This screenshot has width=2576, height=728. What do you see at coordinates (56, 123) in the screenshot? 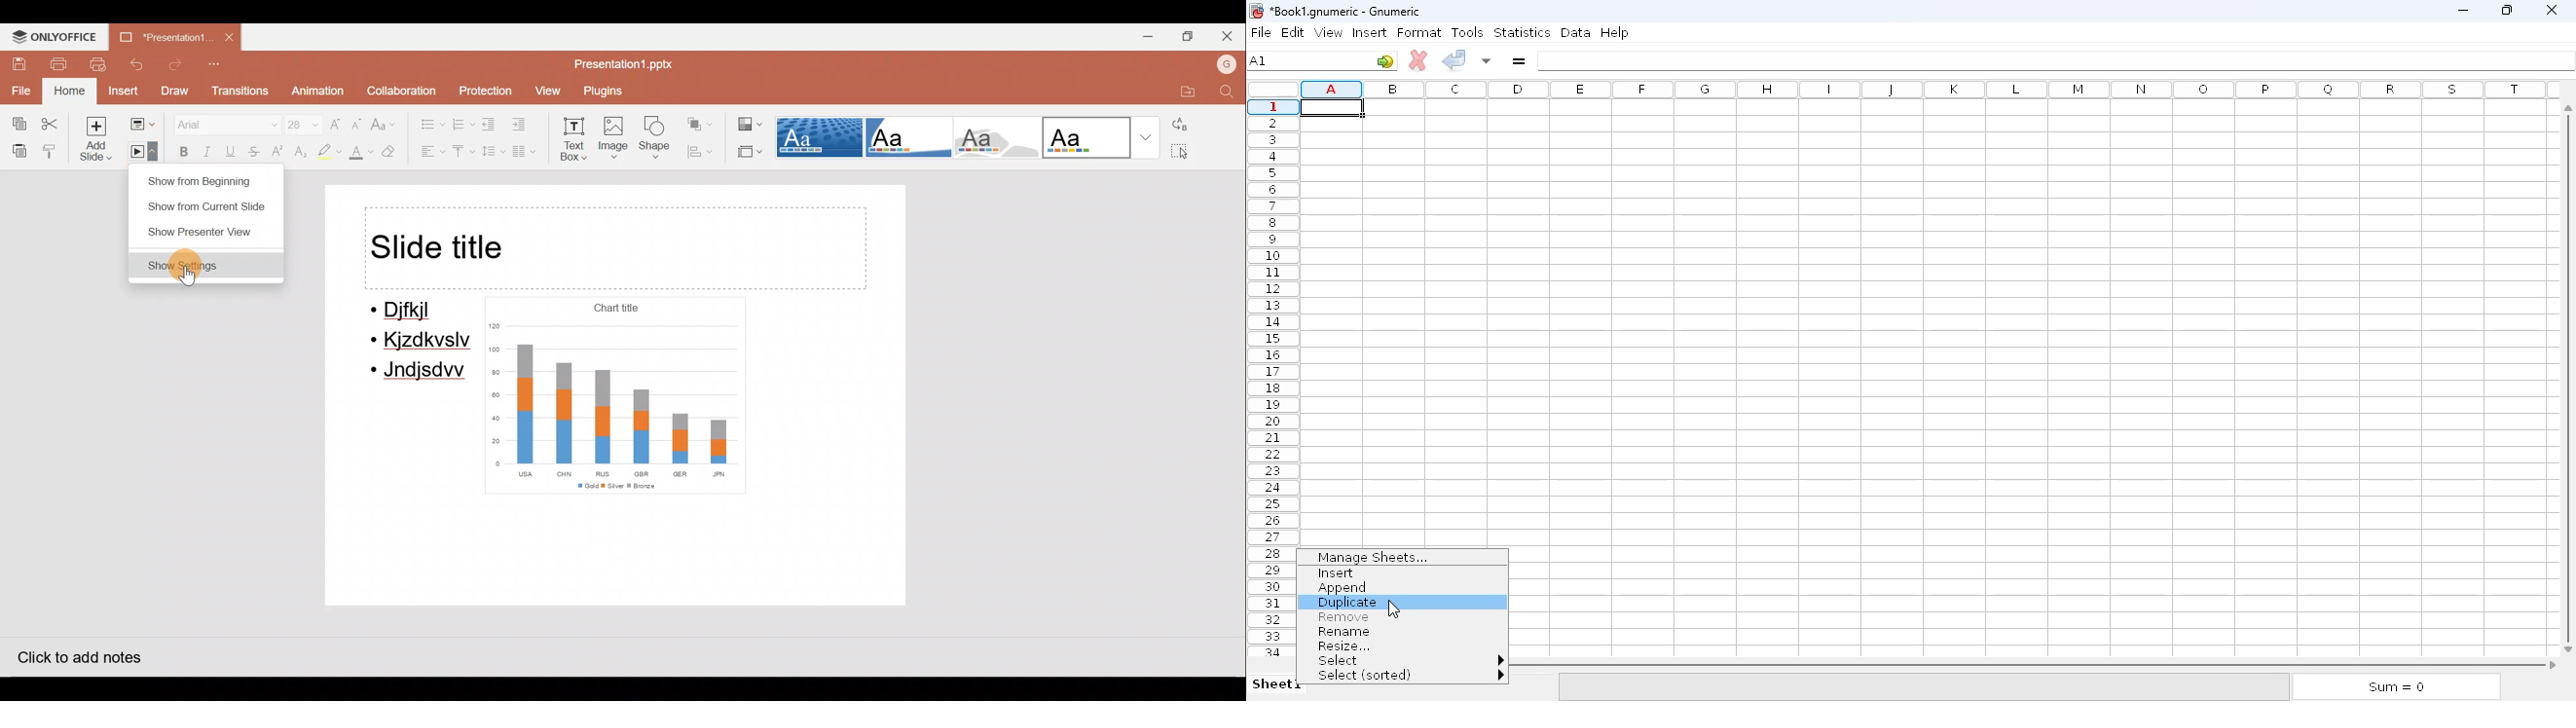
I see `Cut` at bounding box center [56, 123].